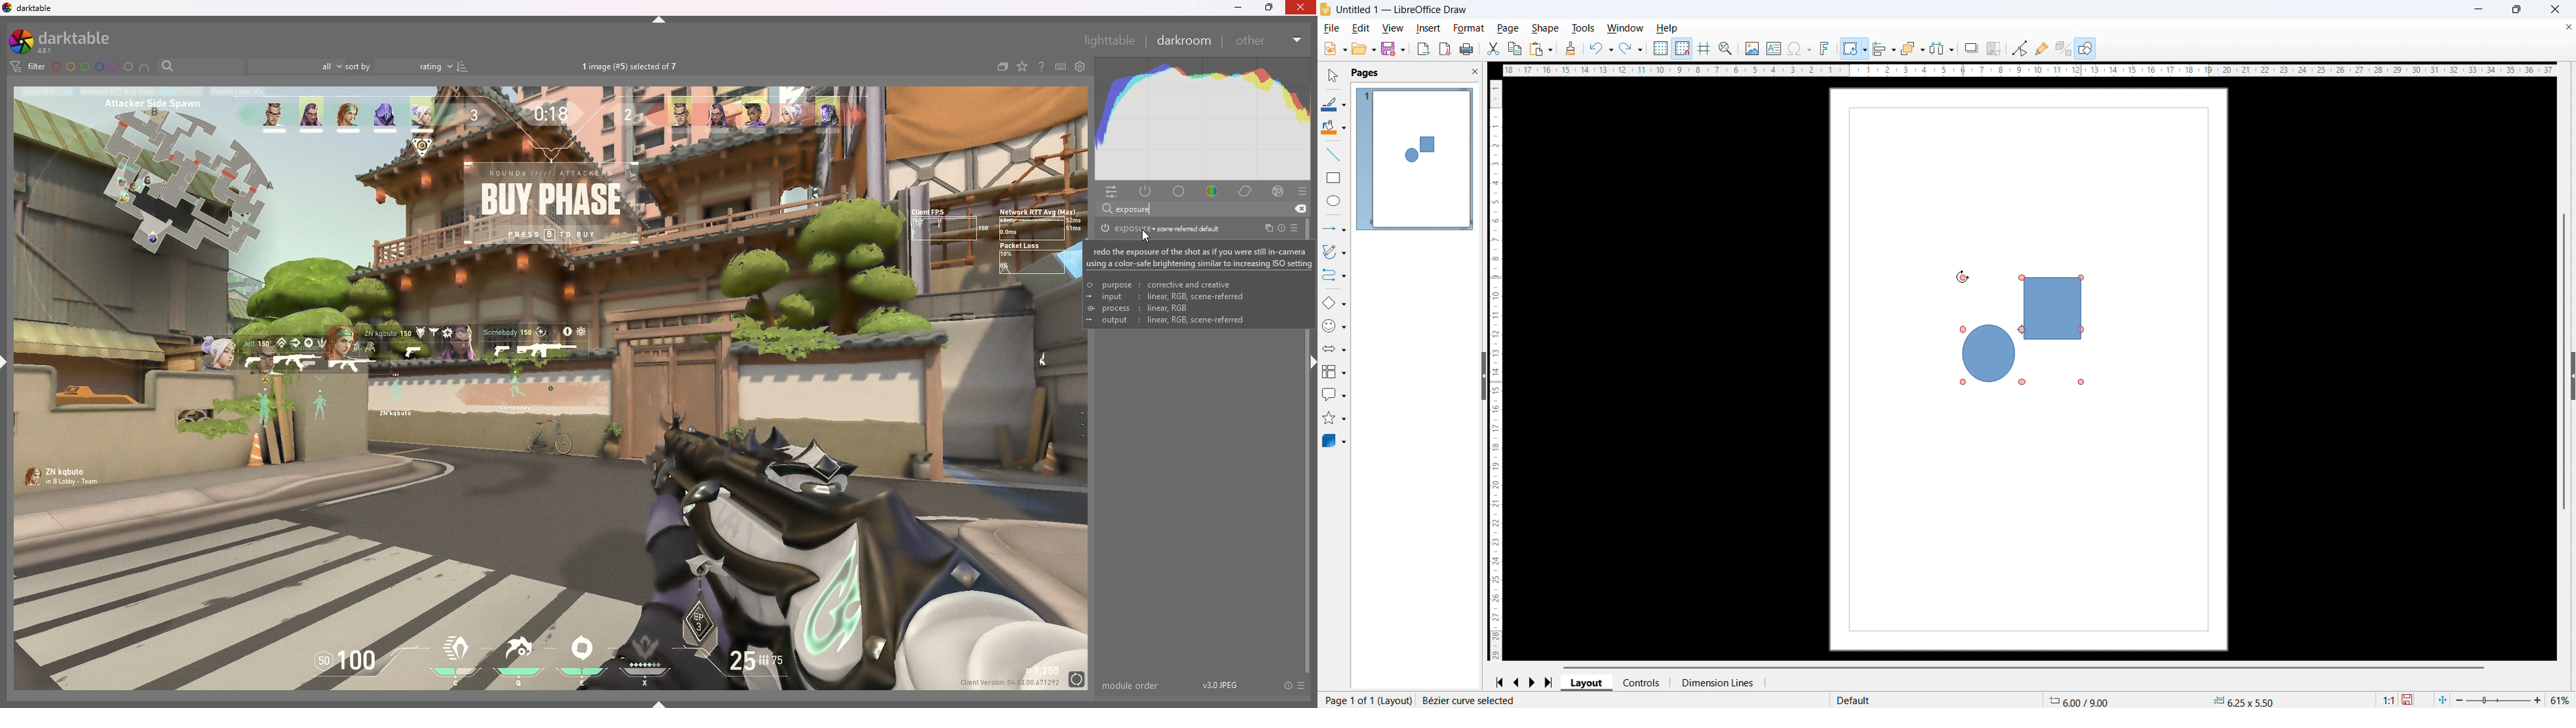 The height and width of the screenshot is (728, 2576). I want to click on Vertical ruler , so click(1495, 371).